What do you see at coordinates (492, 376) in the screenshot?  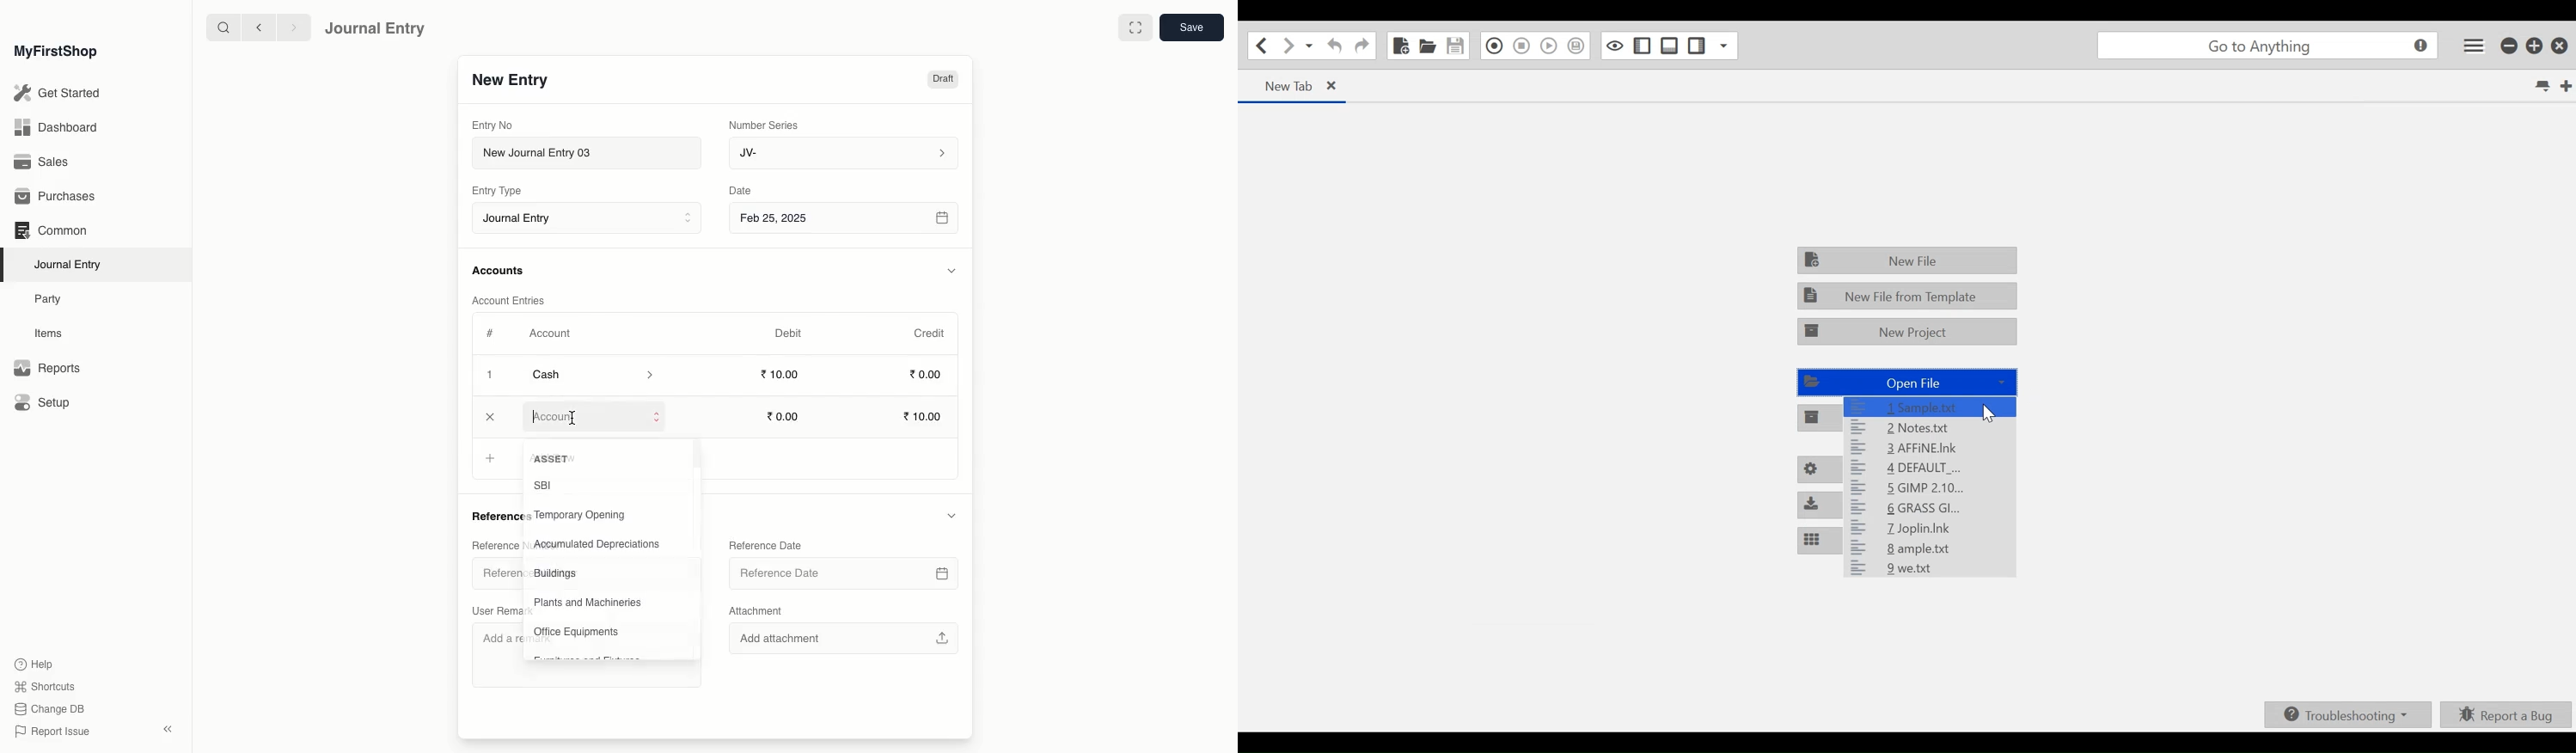 I see `1` at bounding box center [492, 376].